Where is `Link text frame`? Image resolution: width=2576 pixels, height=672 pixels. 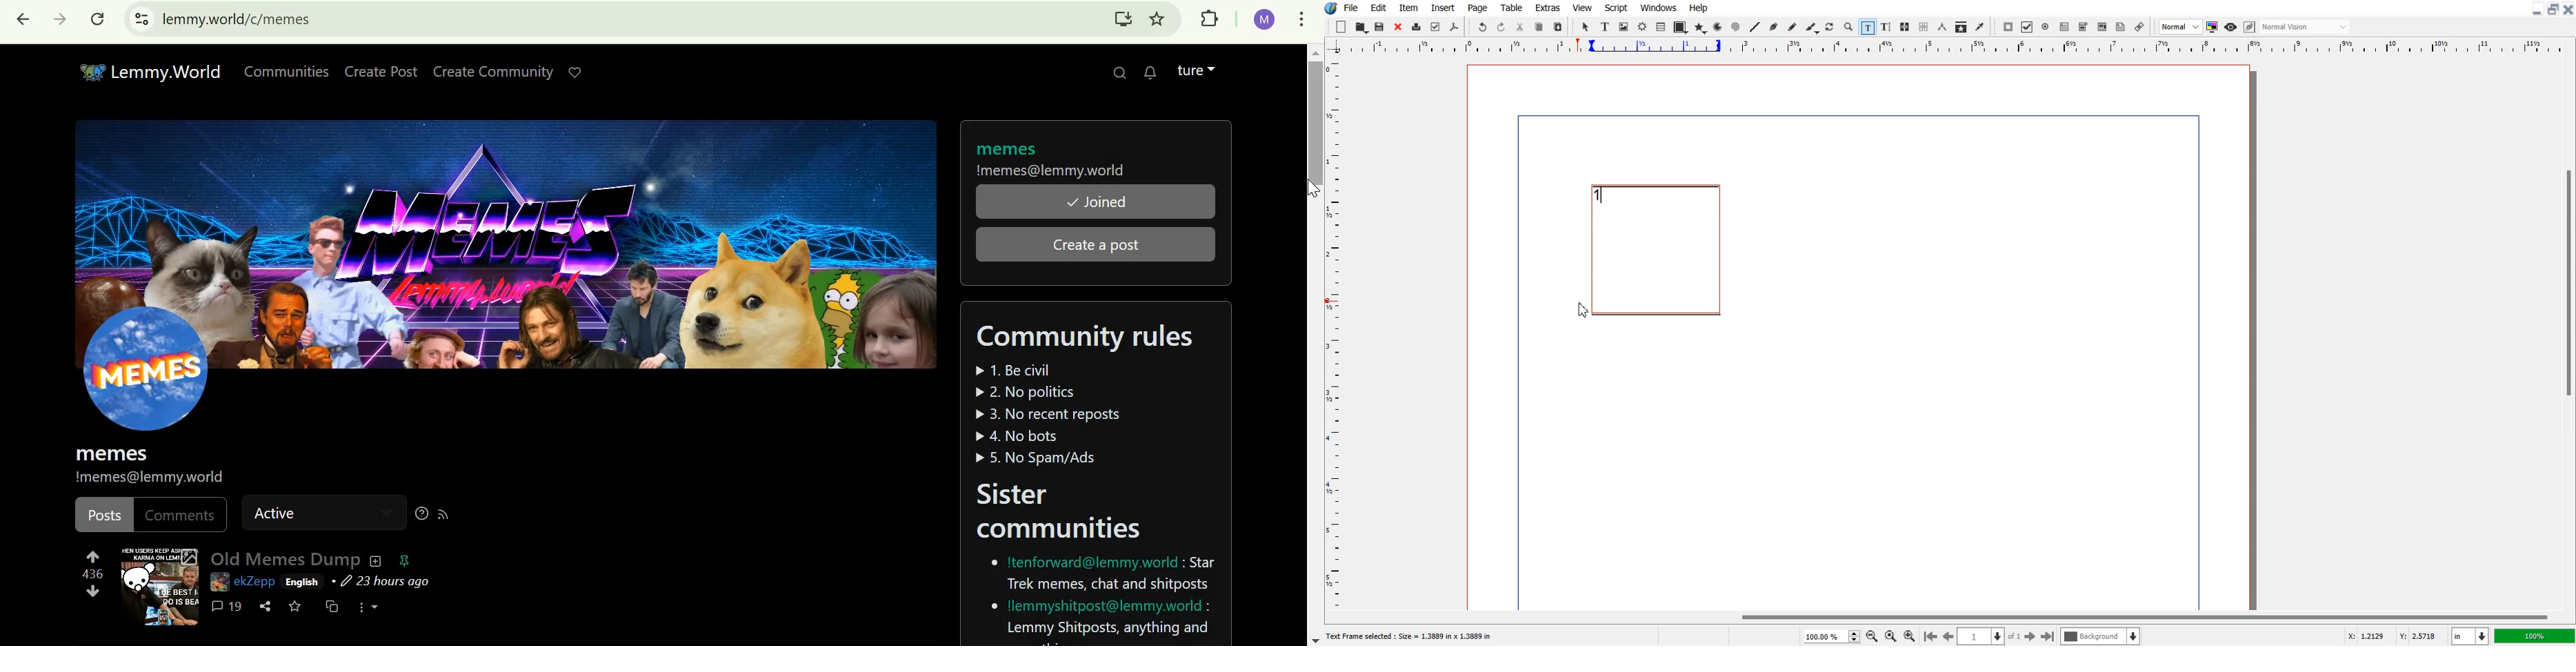
Link text frame is located at coordinates (1905, 27).